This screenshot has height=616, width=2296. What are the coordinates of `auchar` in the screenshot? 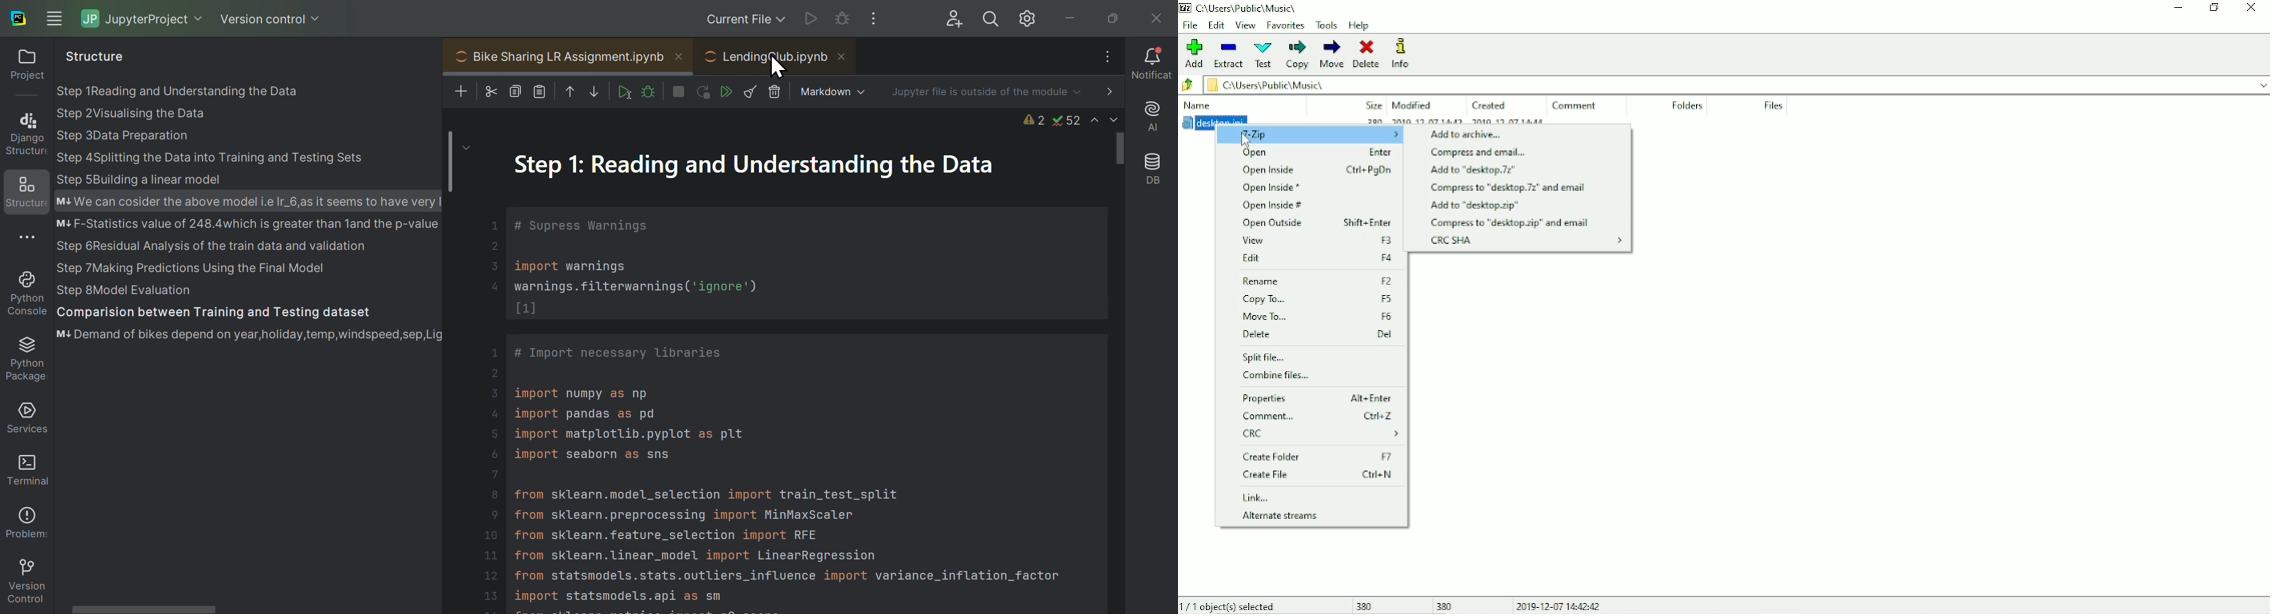 It's located at (18, 16).